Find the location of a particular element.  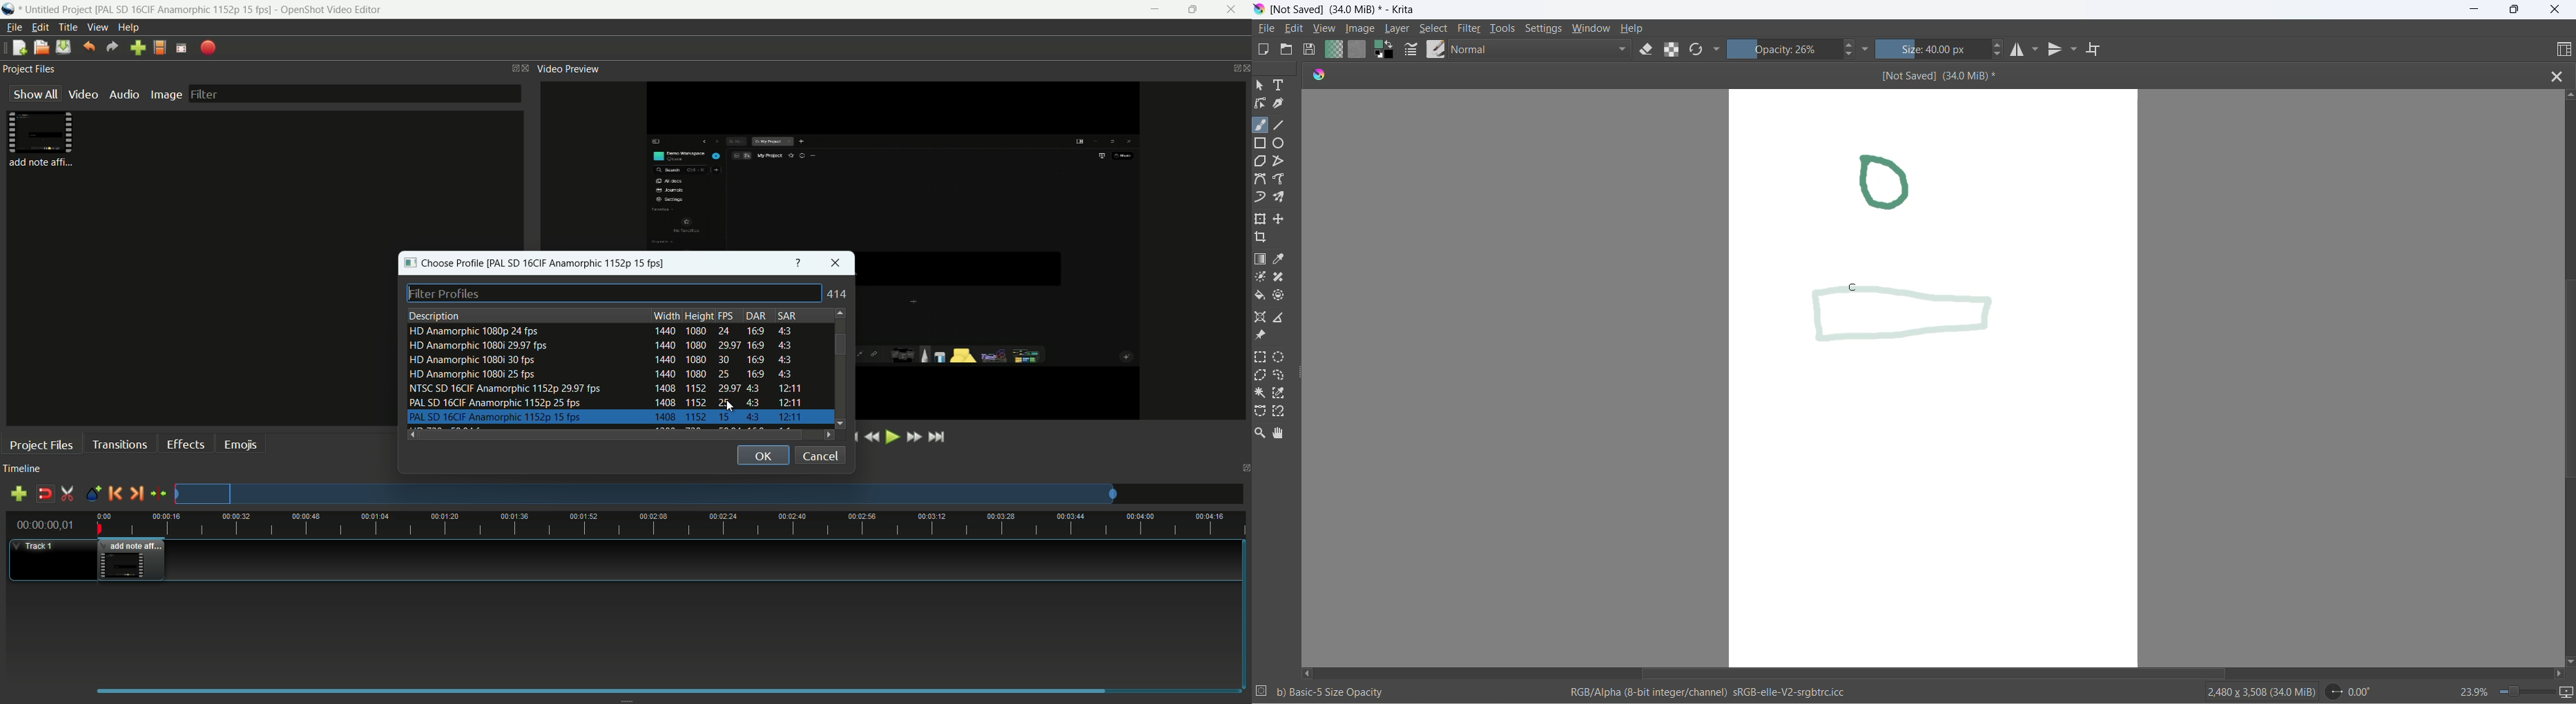

magnetic curve selection tool is located at coordinates (1281, 412).